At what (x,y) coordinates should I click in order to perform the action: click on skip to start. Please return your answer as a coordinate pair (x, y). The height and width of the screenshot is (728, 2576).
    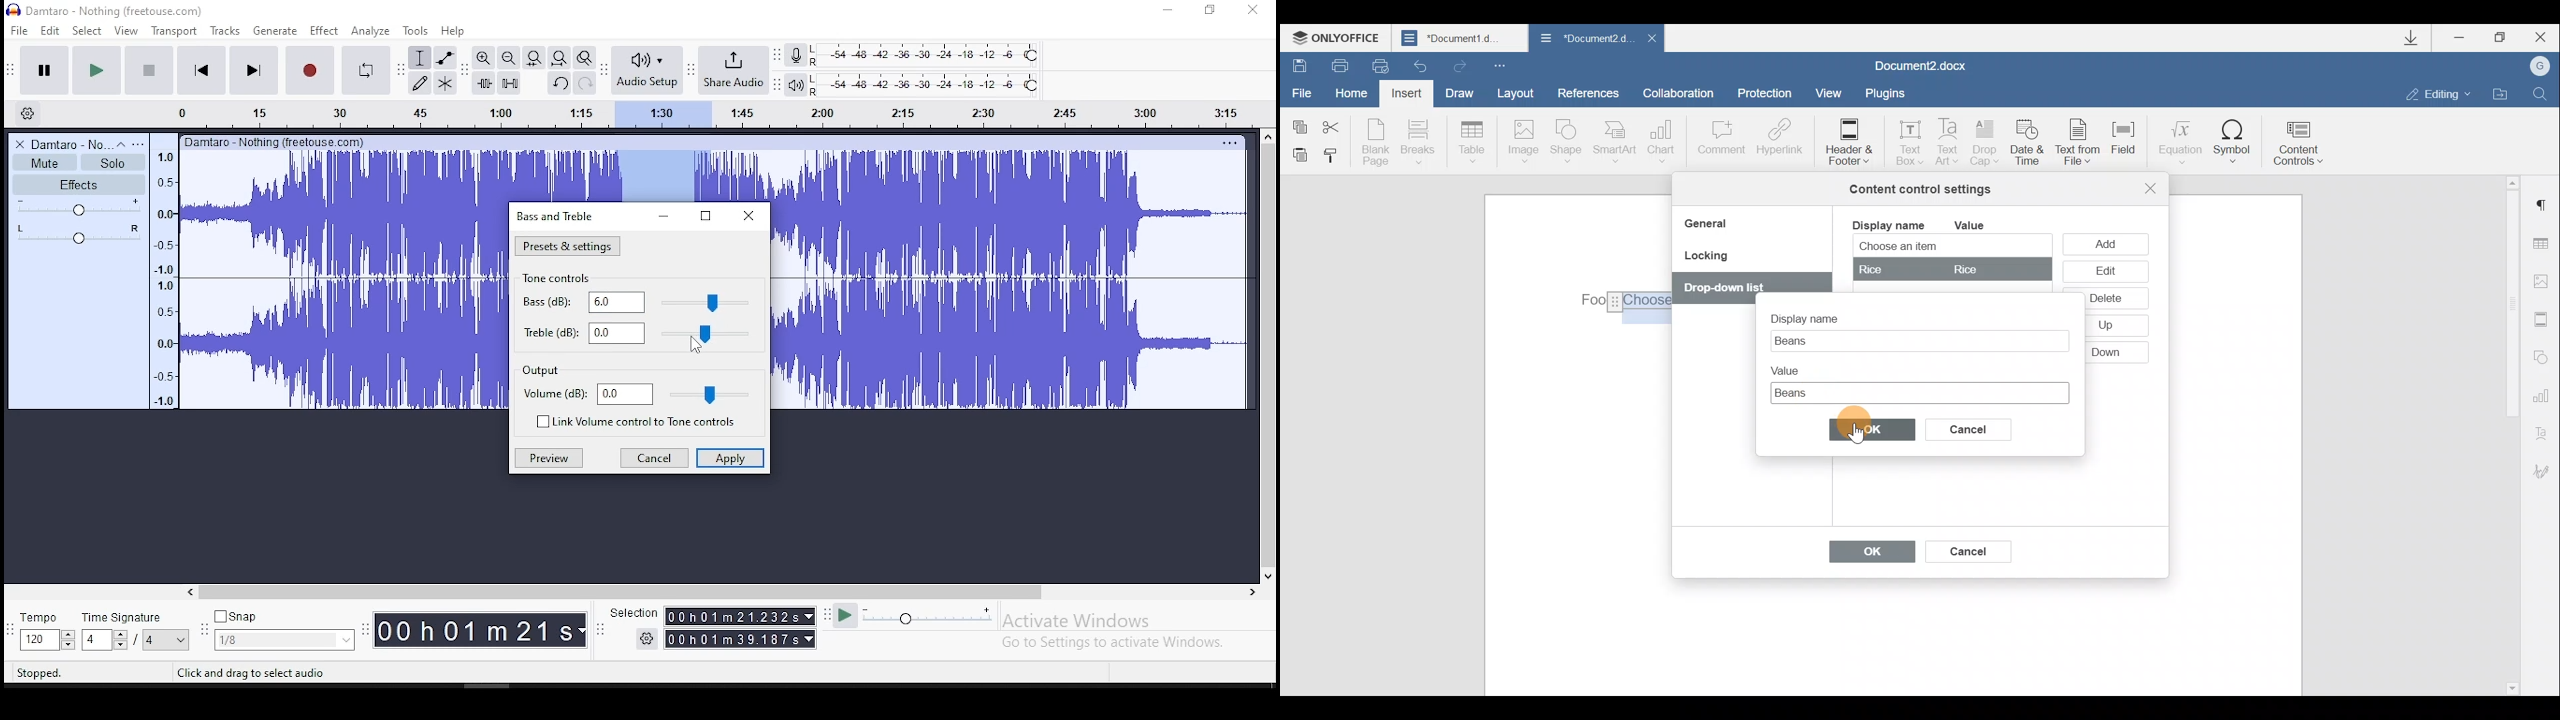
    Looking at the image, I should click on (253, 69).